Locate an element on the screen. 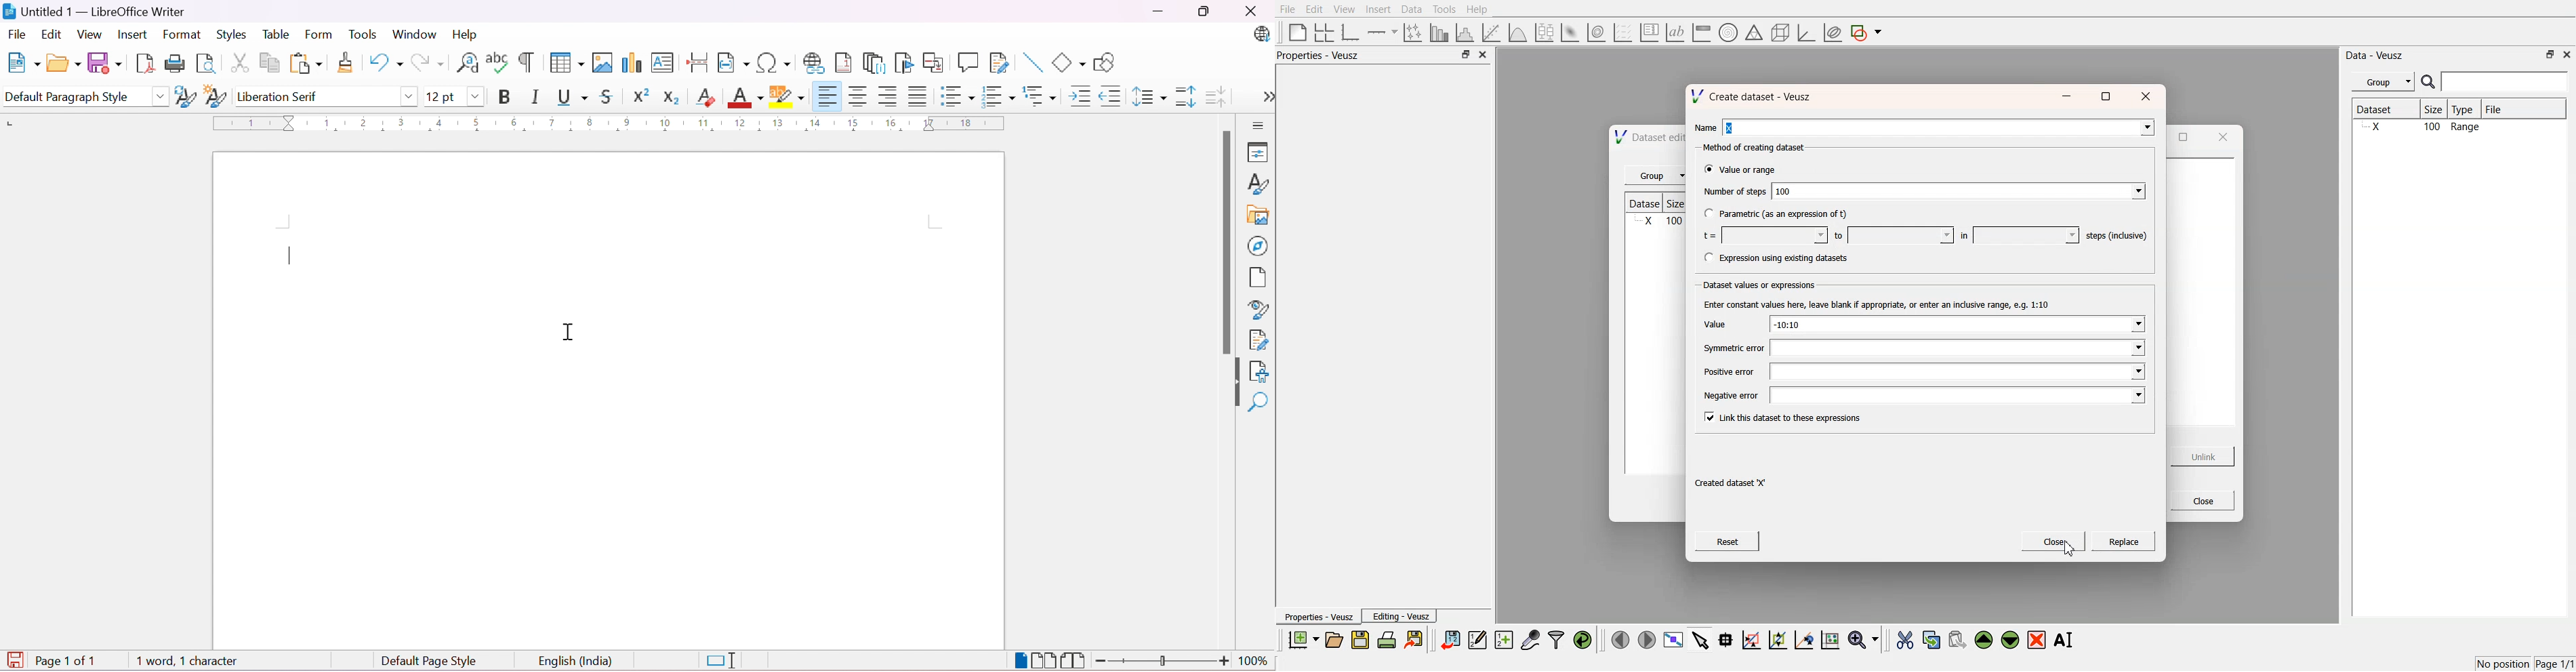  minimise or maximise is located at coordinates (2550, 54).